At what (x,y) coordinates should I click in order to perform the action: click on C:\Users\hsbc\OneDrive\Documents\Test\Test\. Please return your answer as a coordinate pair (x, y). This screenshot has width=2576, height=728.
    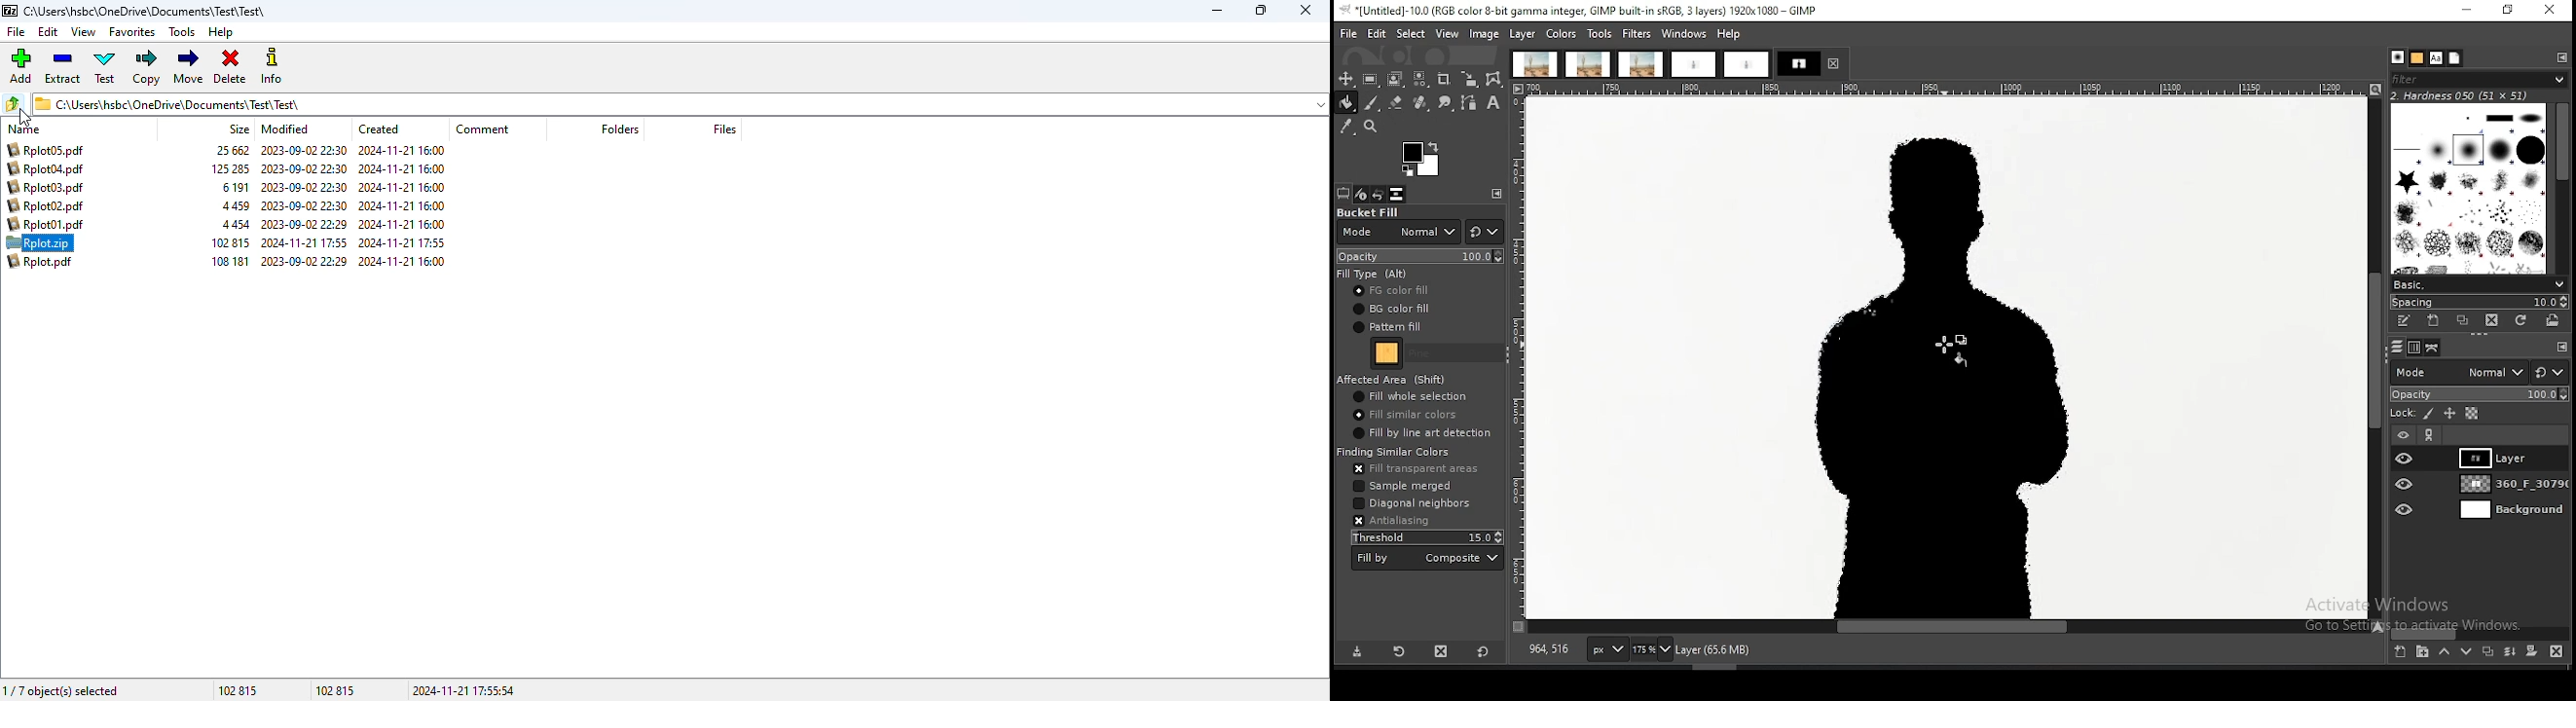
    Looking at the image, I should click on (145, 11).